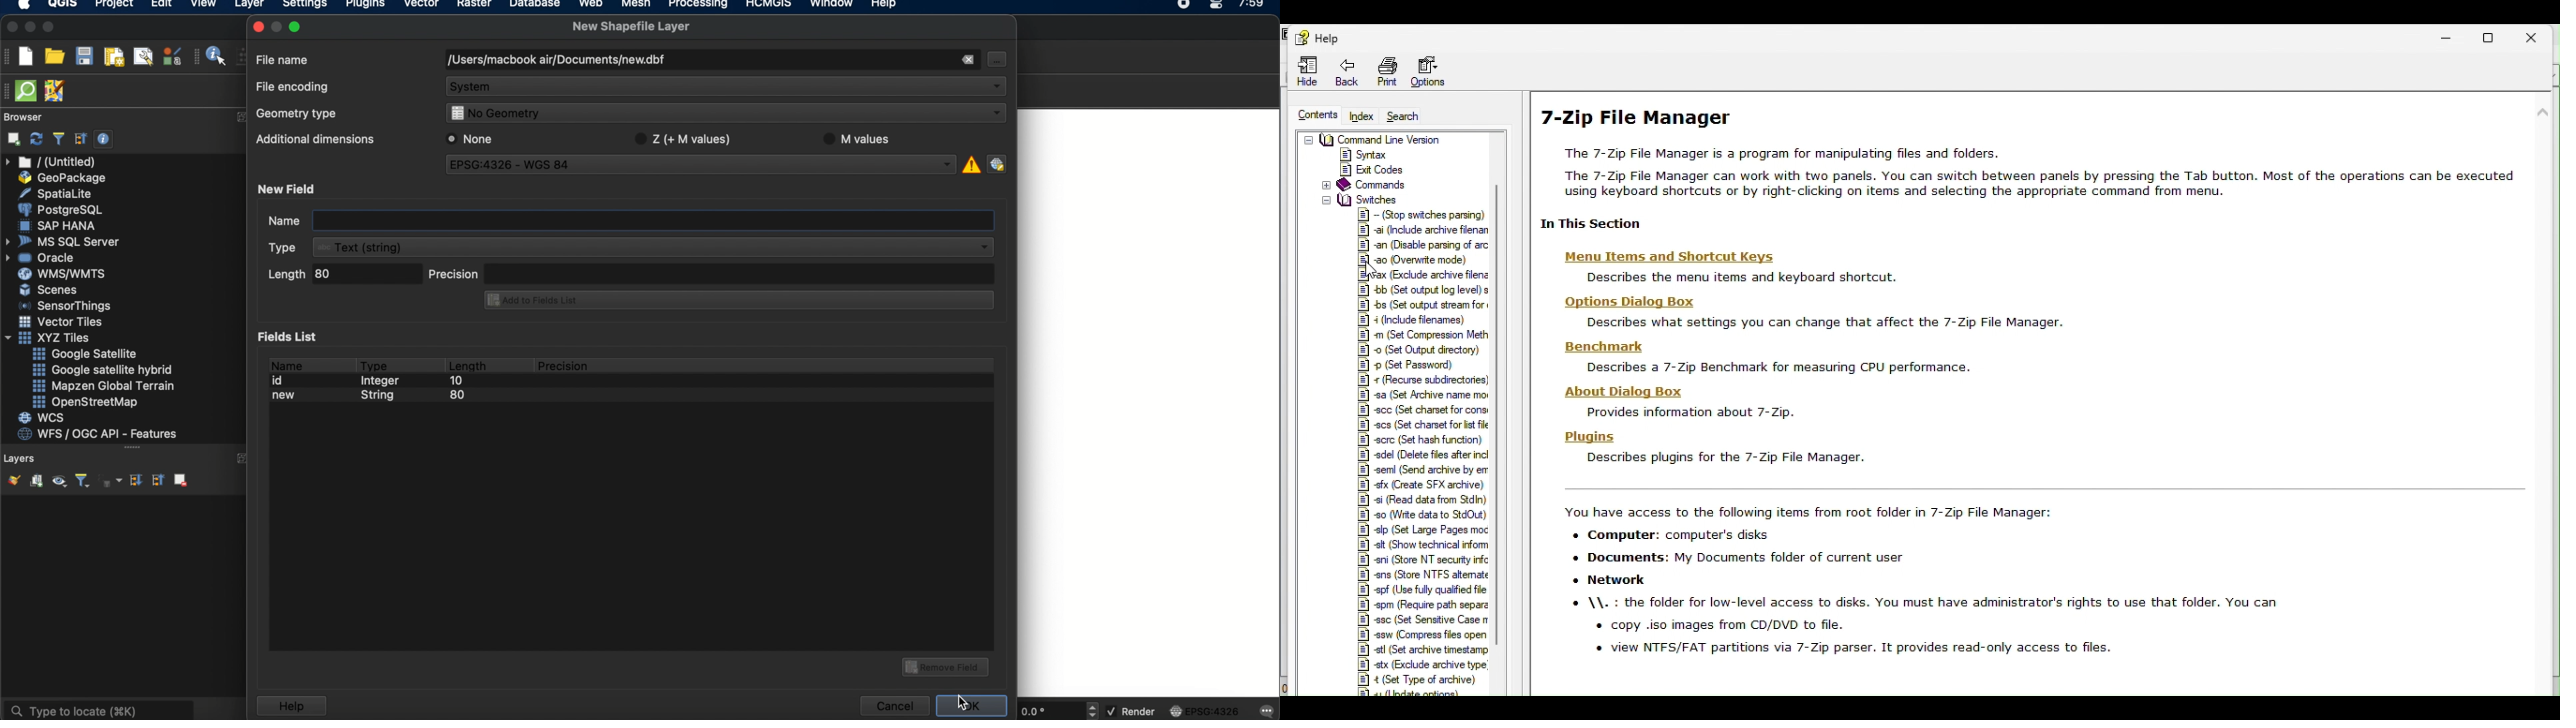 The height and width of the screenshot is (728, 2576). Describe the element at coordinates (1424, 455) in the screenshot. I see `|&] edel (Delete fies after ind` at that location.